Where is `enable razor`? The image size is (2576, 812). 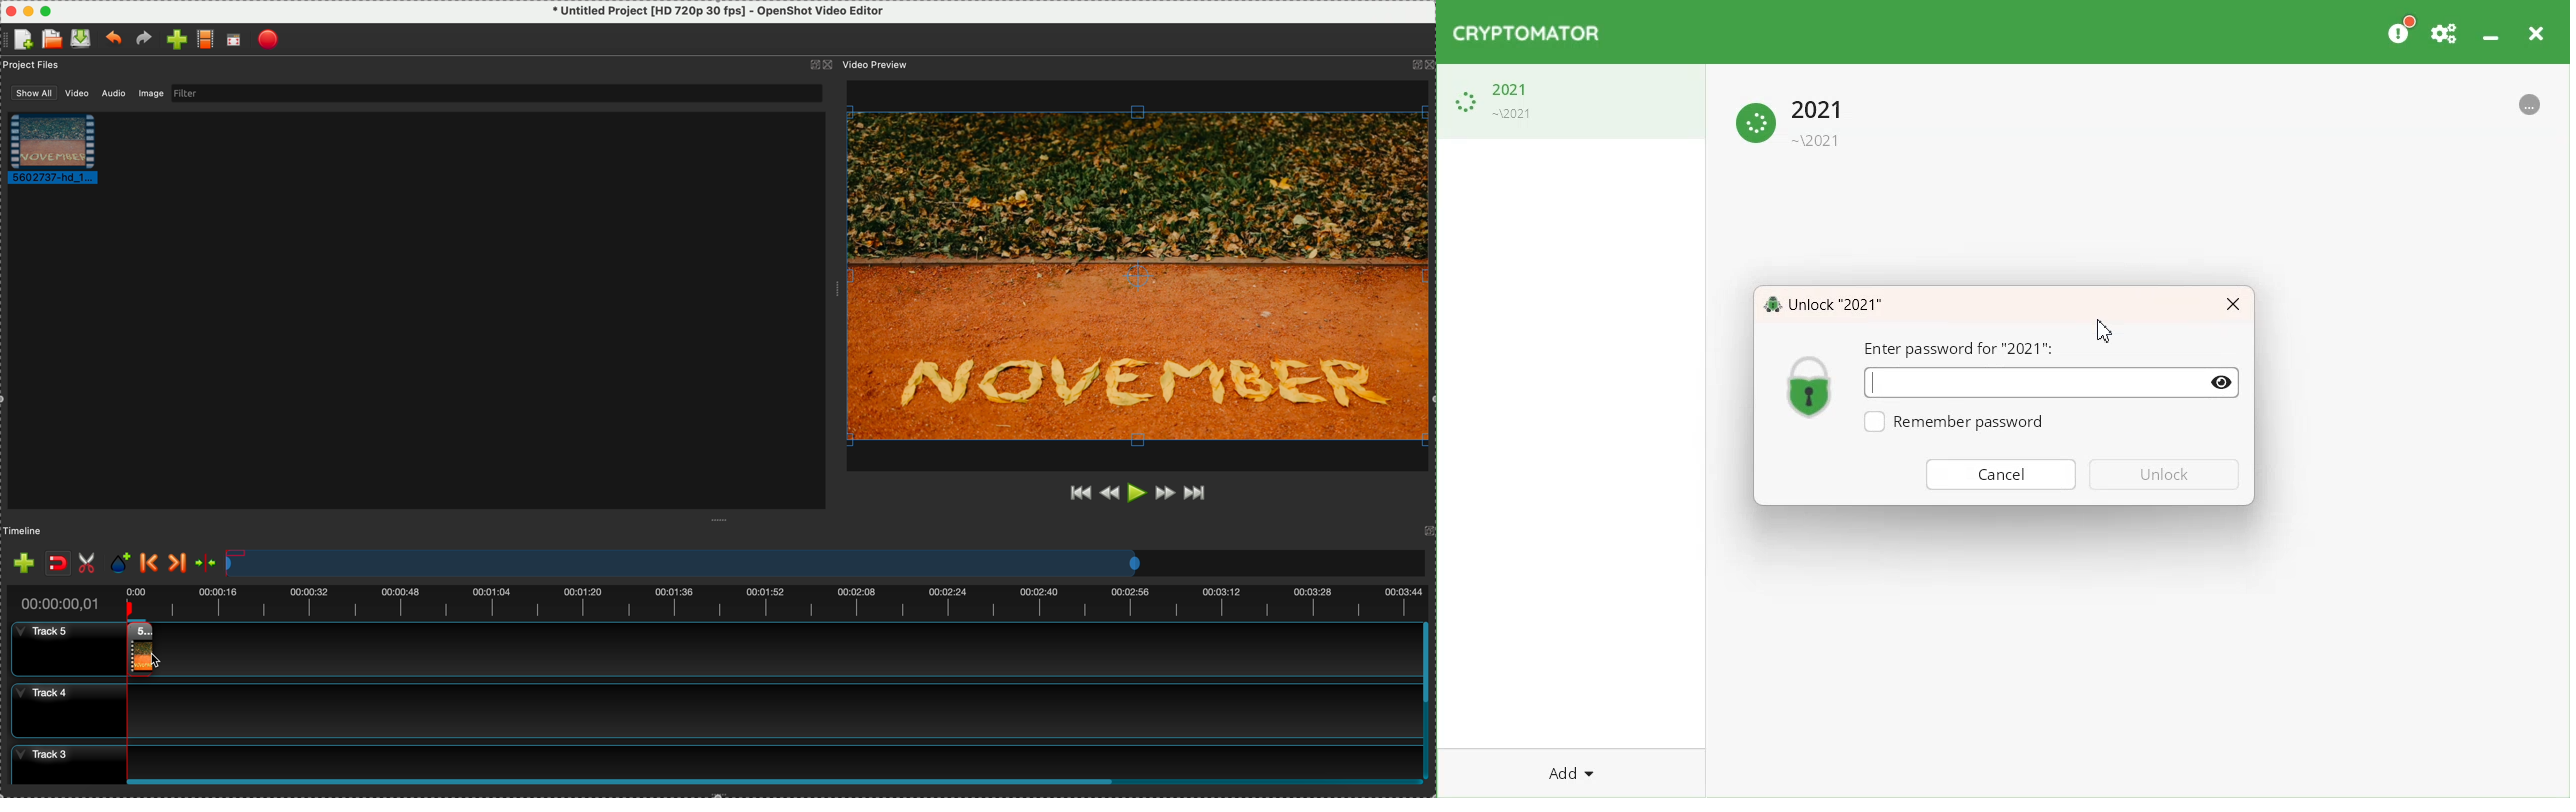
enable razor is located at coordinates (90, 562).